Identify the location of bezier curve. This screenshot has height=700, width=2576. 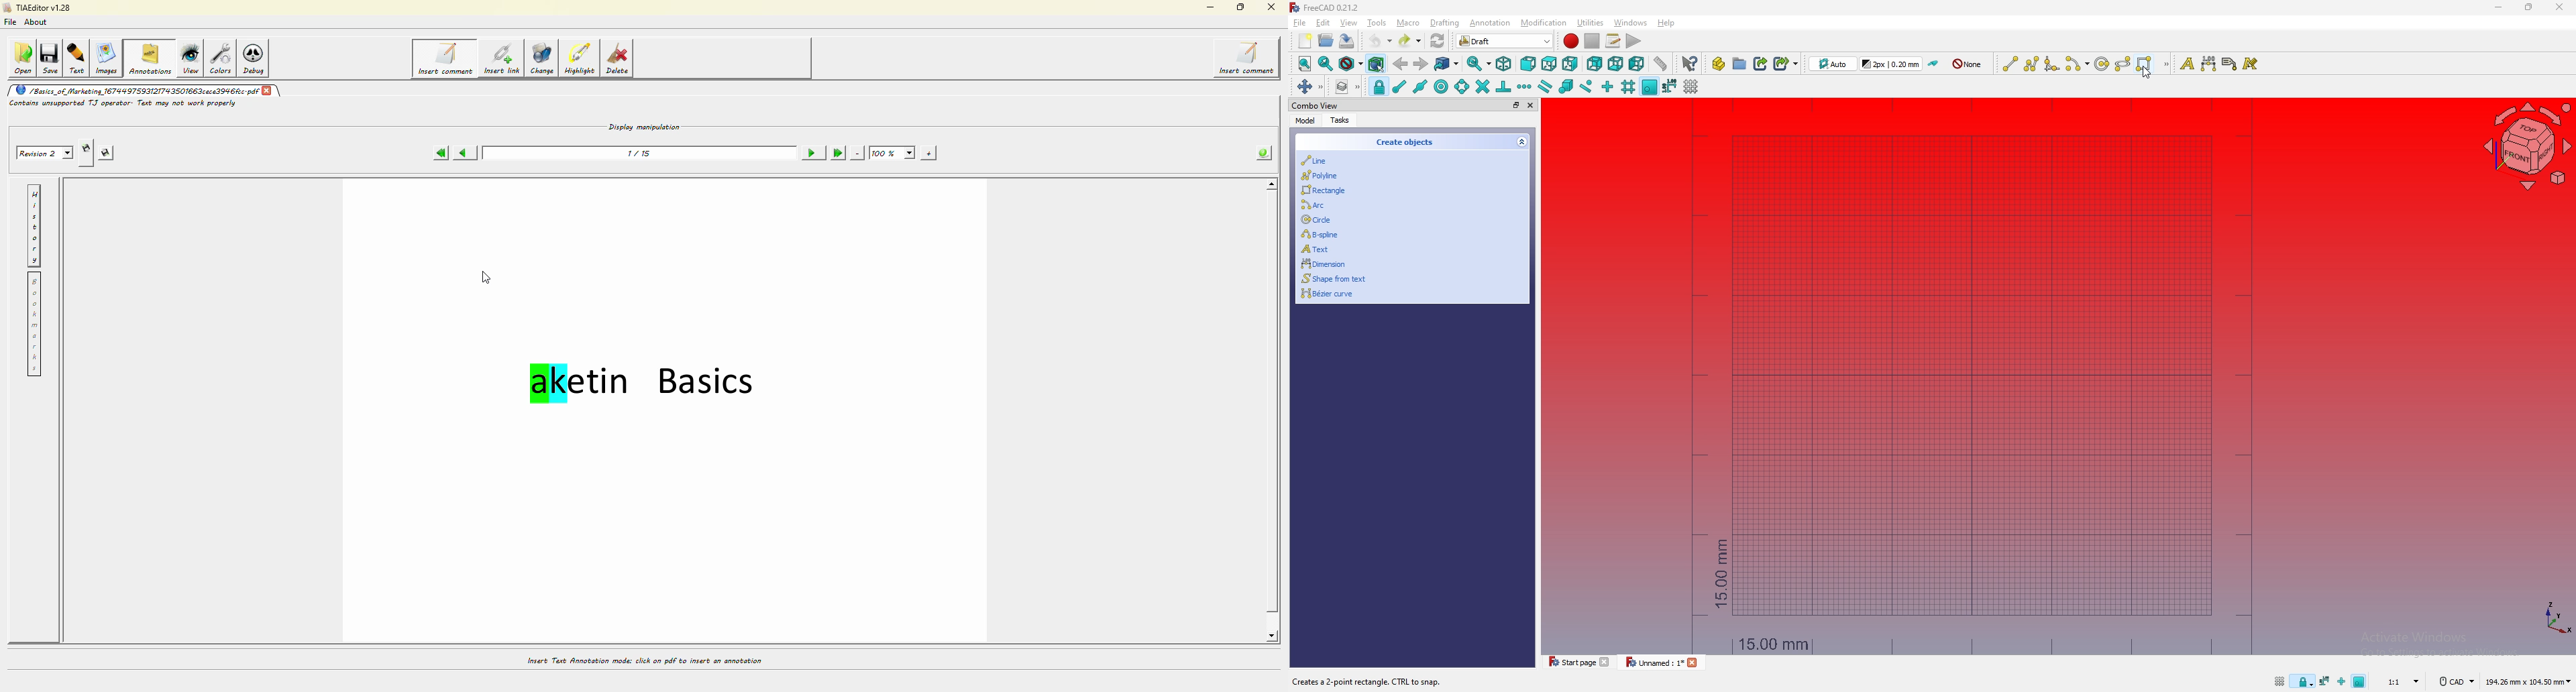
(1406, 295).